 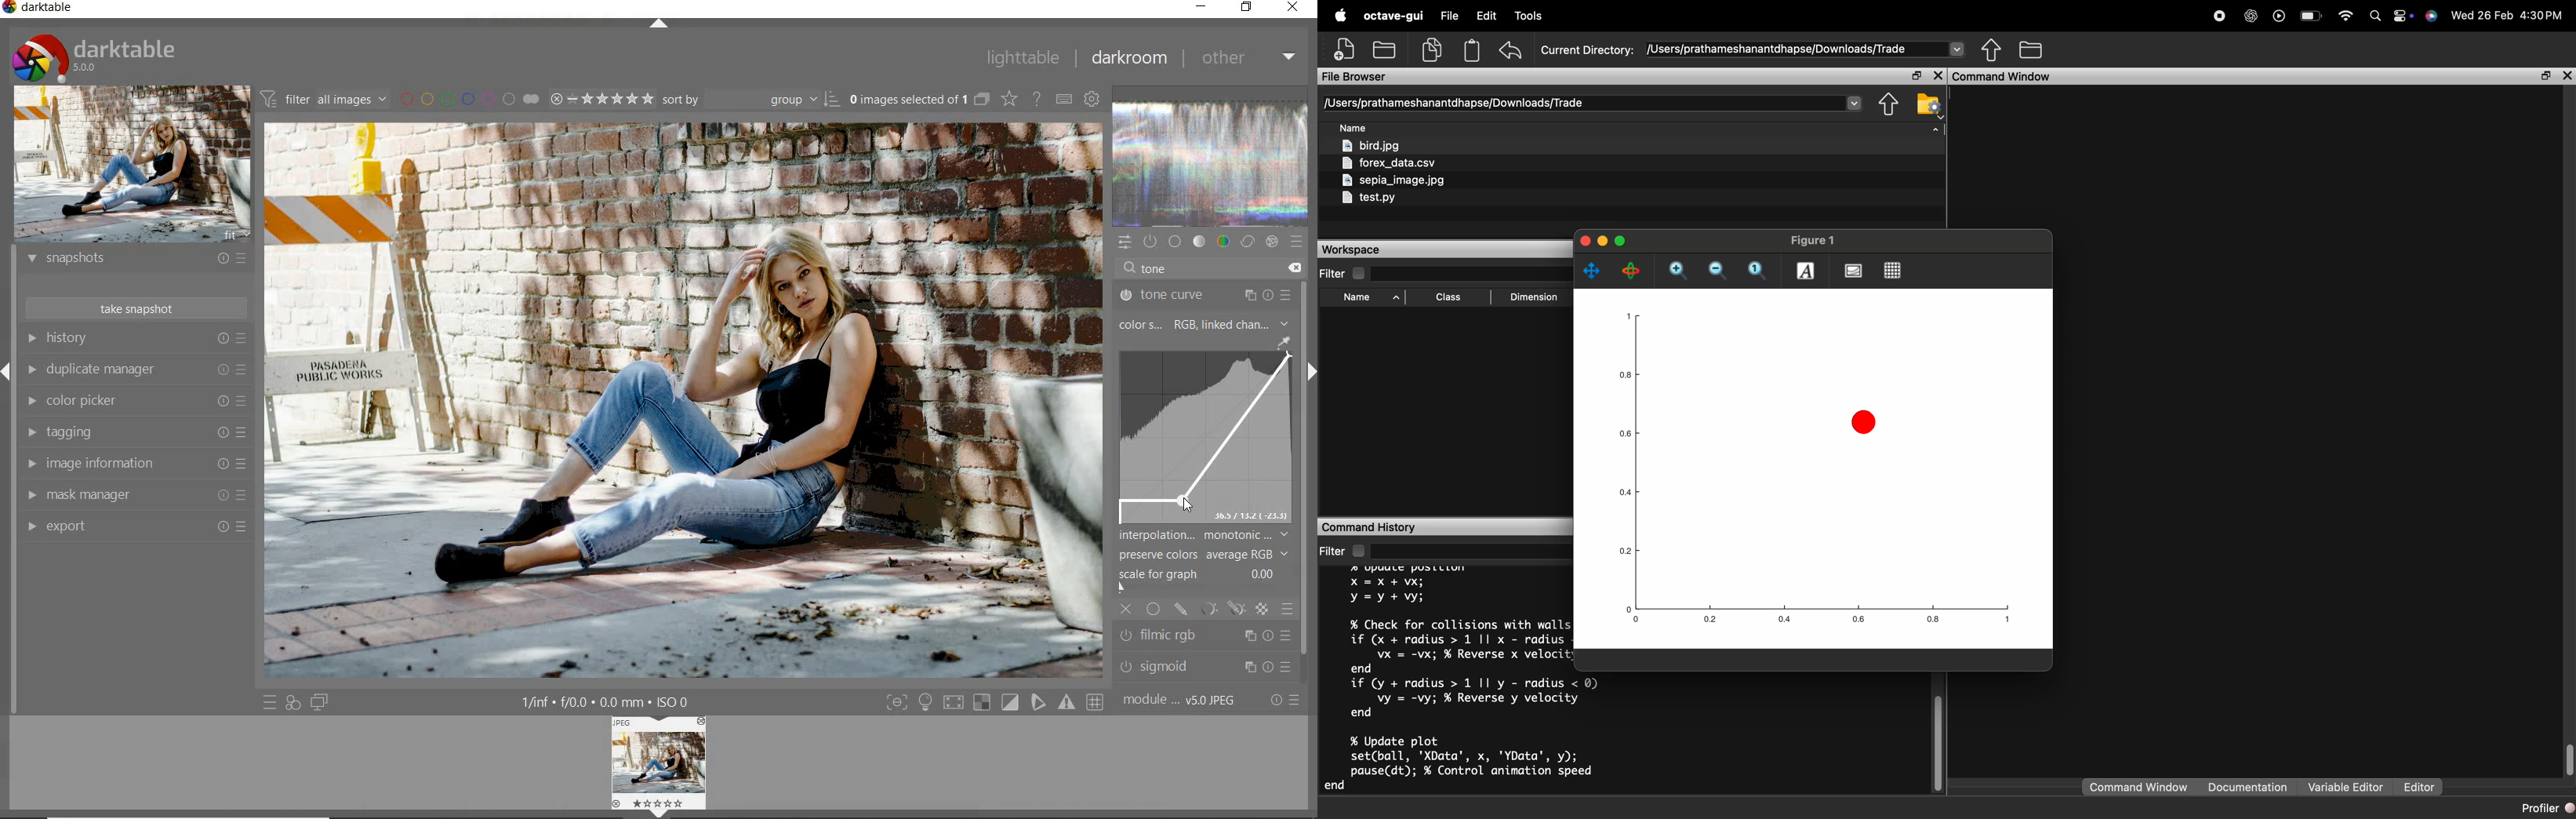 I want to click on X = X + VX;
y =y + Vy;, so click(x=1389, y=590).